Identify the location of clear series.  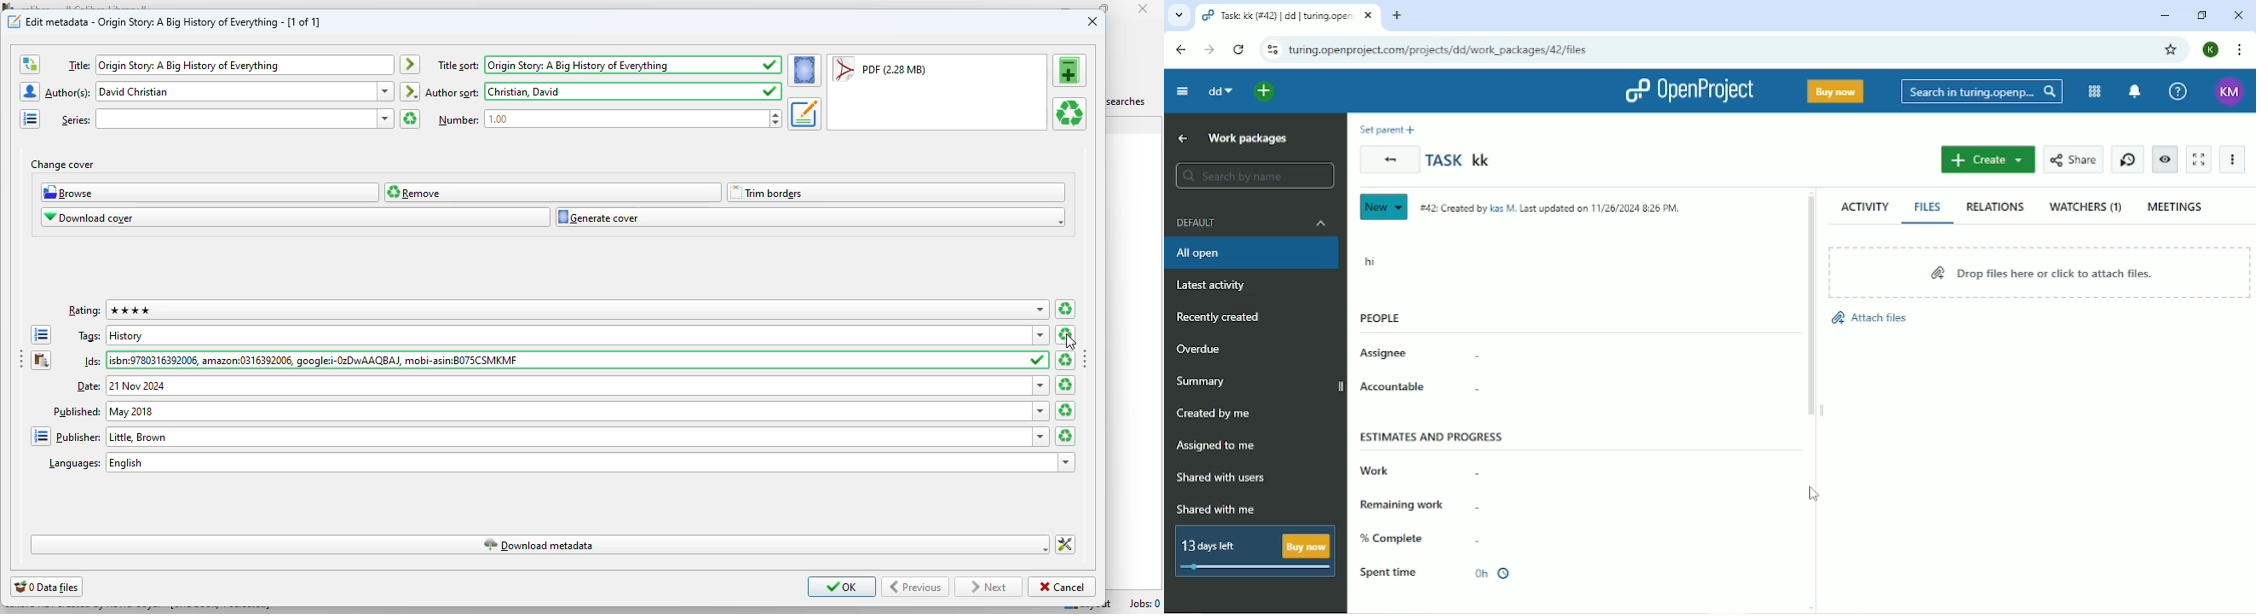
(410, 119).